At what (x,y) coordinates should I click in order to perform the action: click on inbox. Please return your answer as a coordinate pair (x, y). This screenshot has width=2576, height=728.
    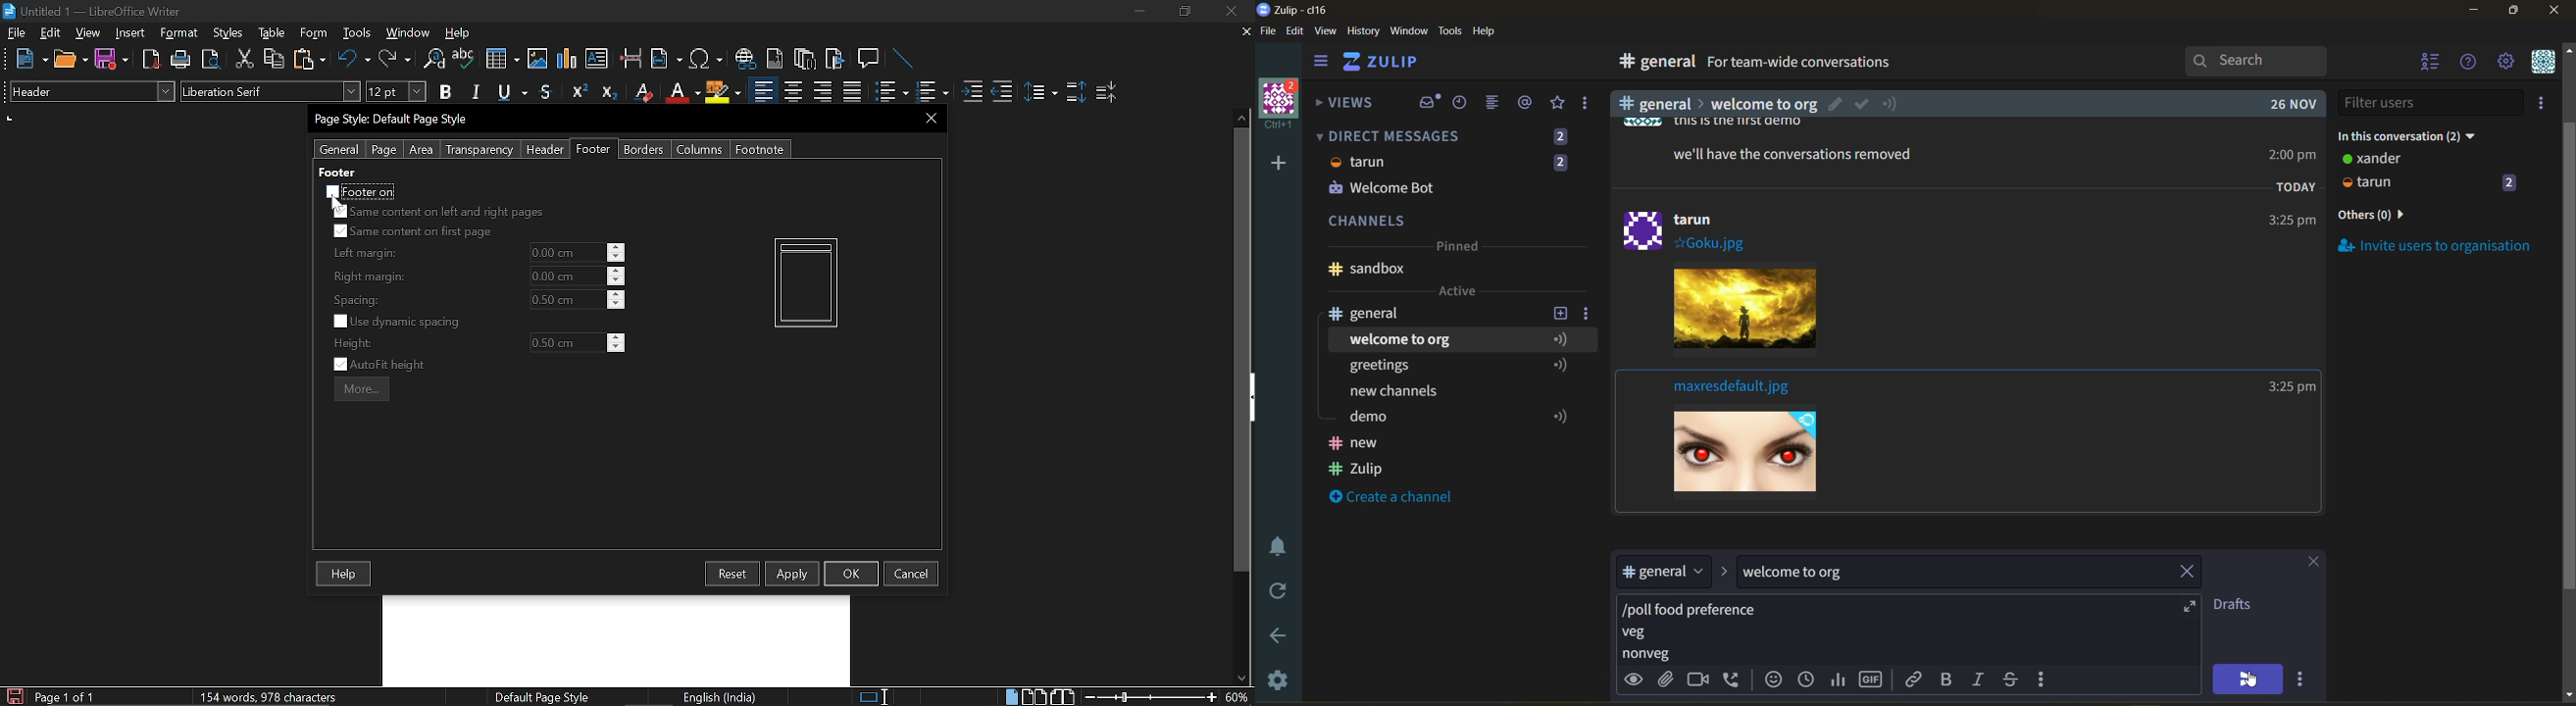
    Looking at the image, I should click on (1429, 103).